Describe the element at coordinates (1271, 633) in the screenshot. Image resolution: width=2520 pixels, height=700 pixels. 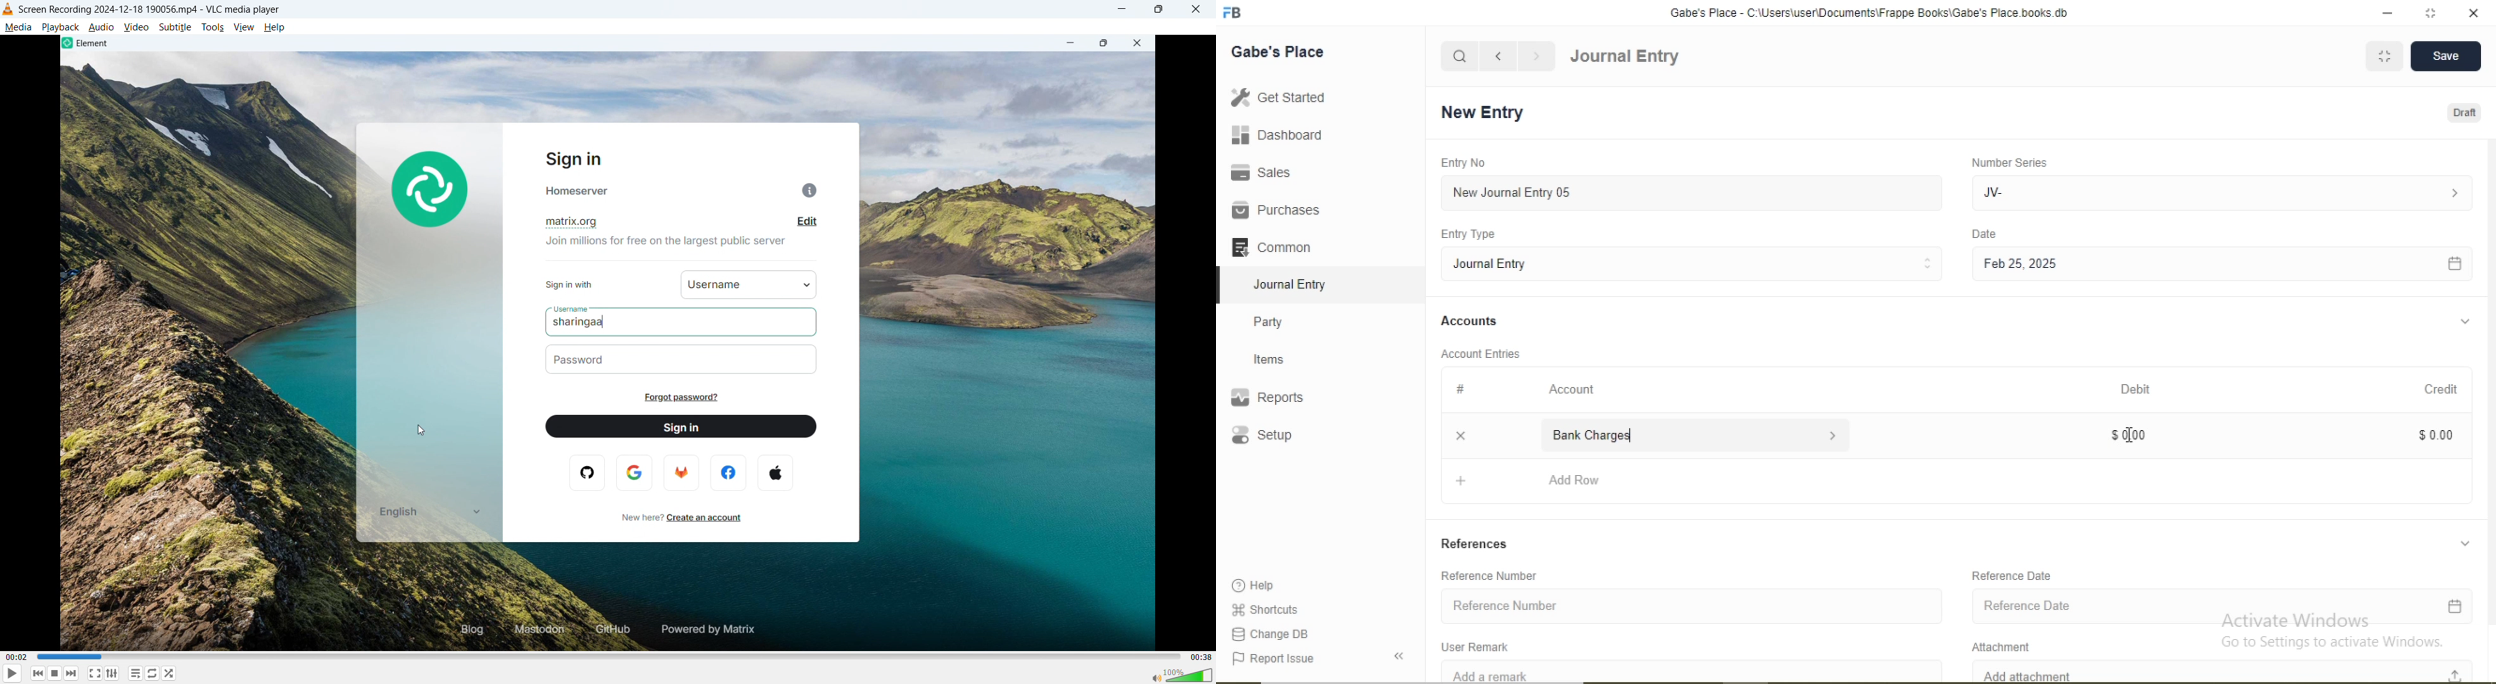
I see `Change DB` at that location.